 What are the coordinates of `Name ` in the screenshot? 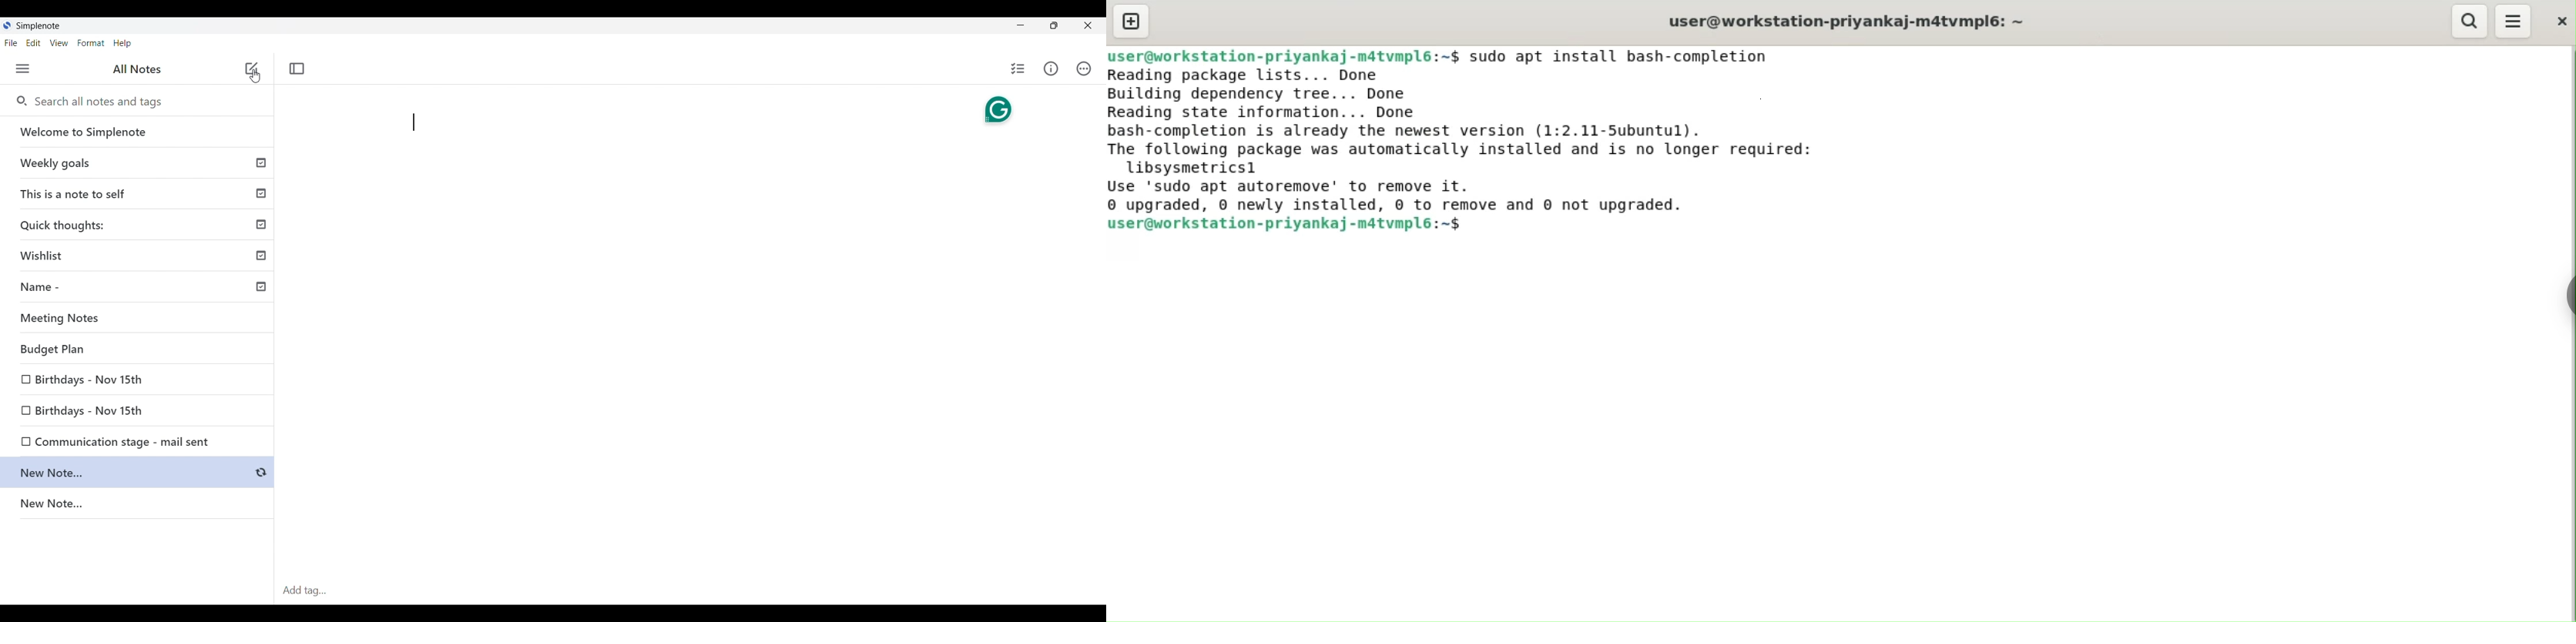 It's located at (142, 289).